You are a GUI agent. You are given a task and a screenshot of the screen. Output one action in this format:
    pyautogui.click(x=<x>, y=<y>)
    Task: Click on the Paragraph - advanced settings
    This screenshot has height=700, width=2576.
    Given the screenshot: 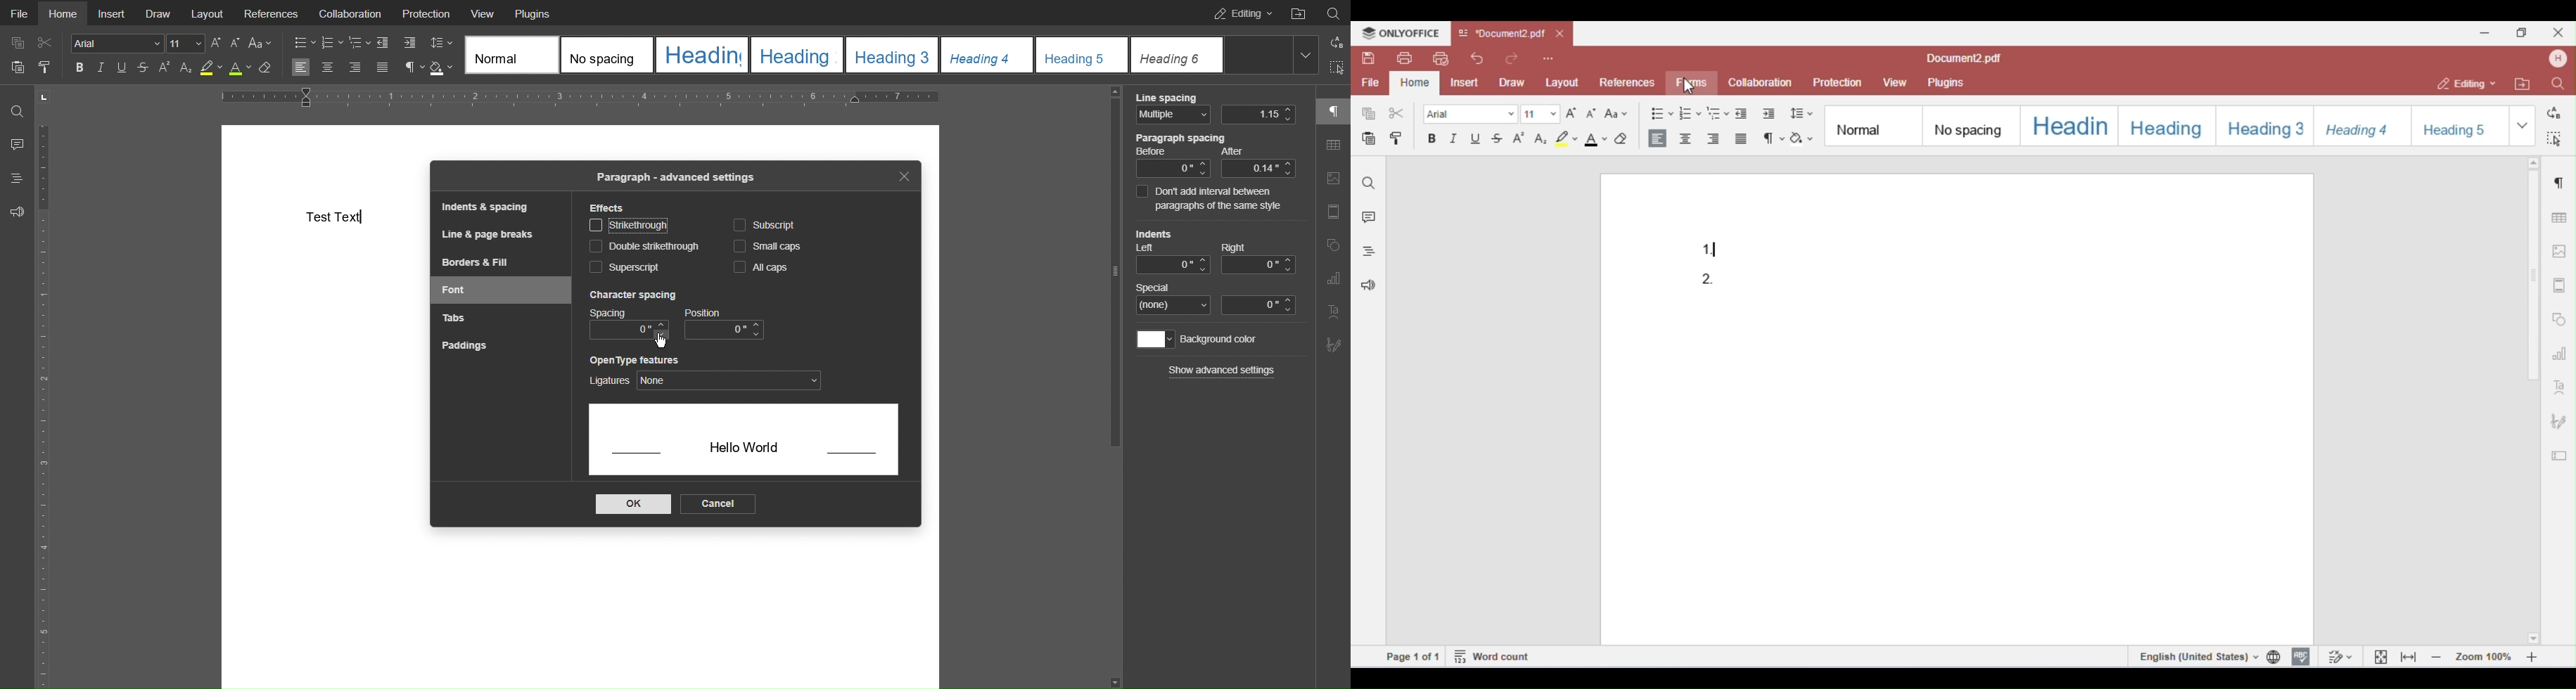 What is the action you would take?
    pyautogui.click(x=674, y=178)
    